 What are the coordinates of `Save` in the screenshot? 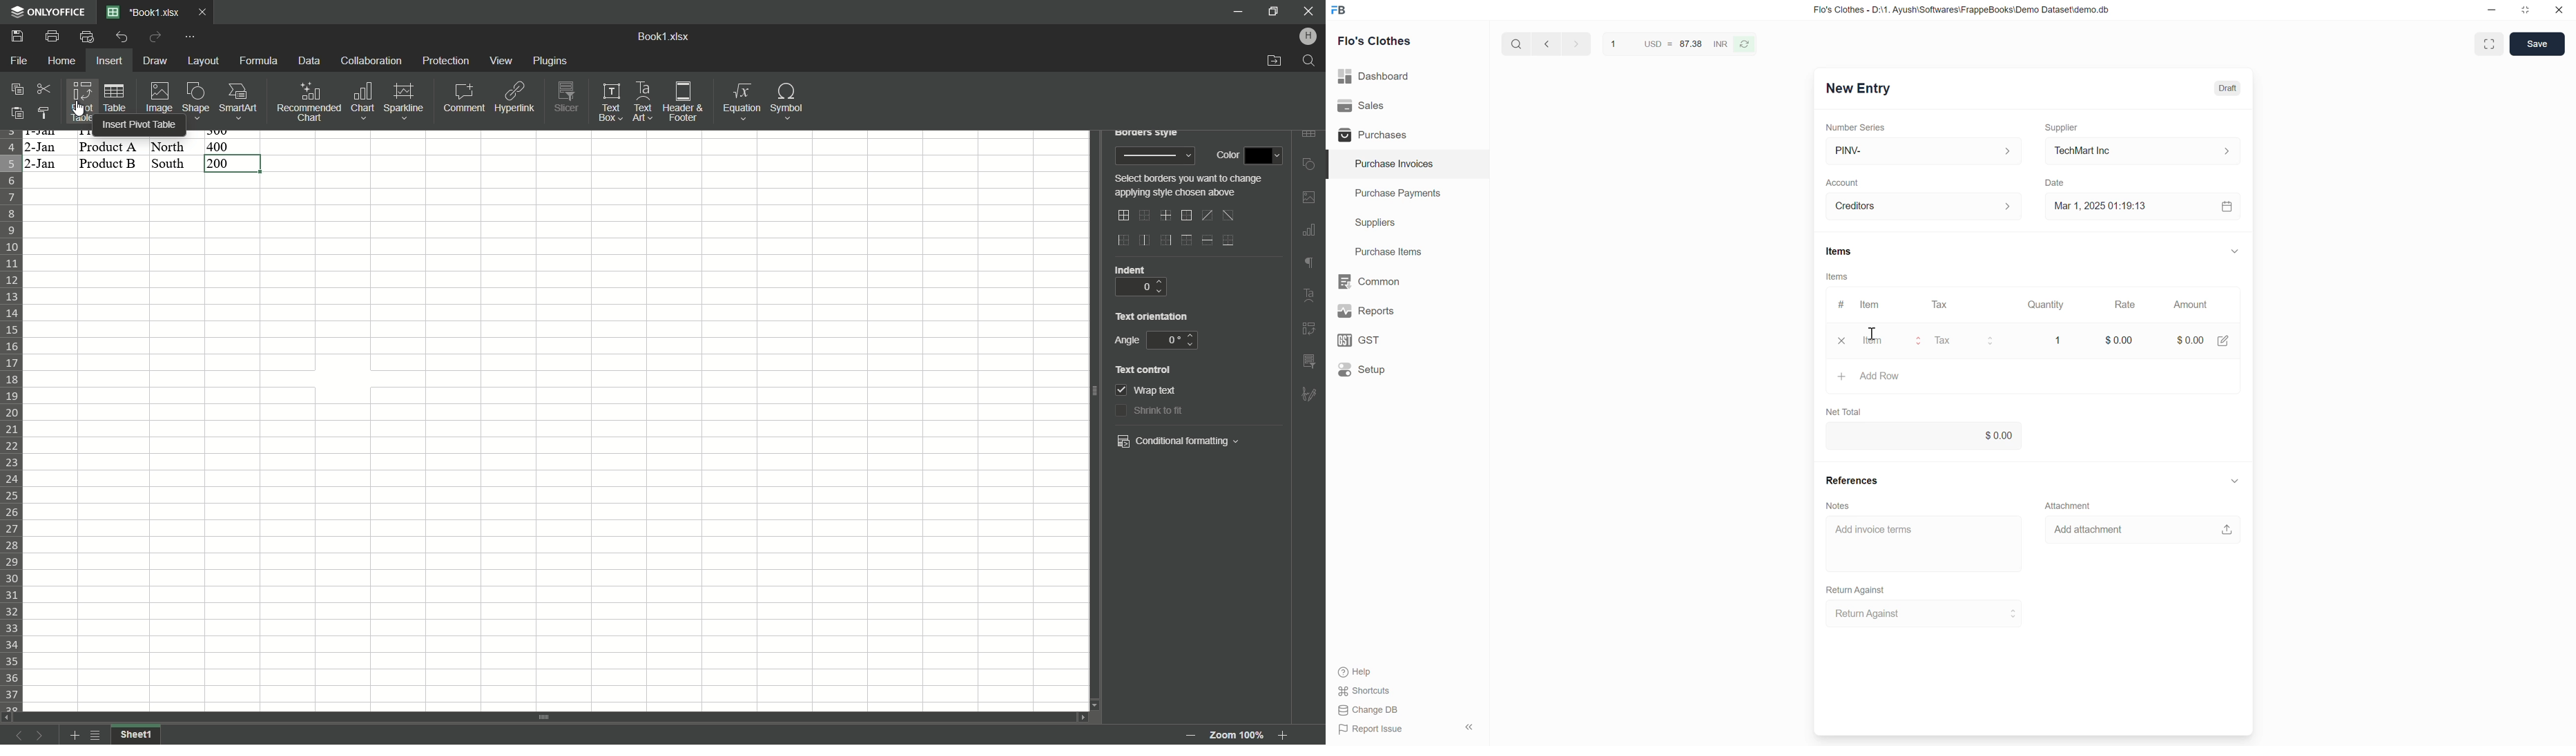 It's located at (2536, 43).